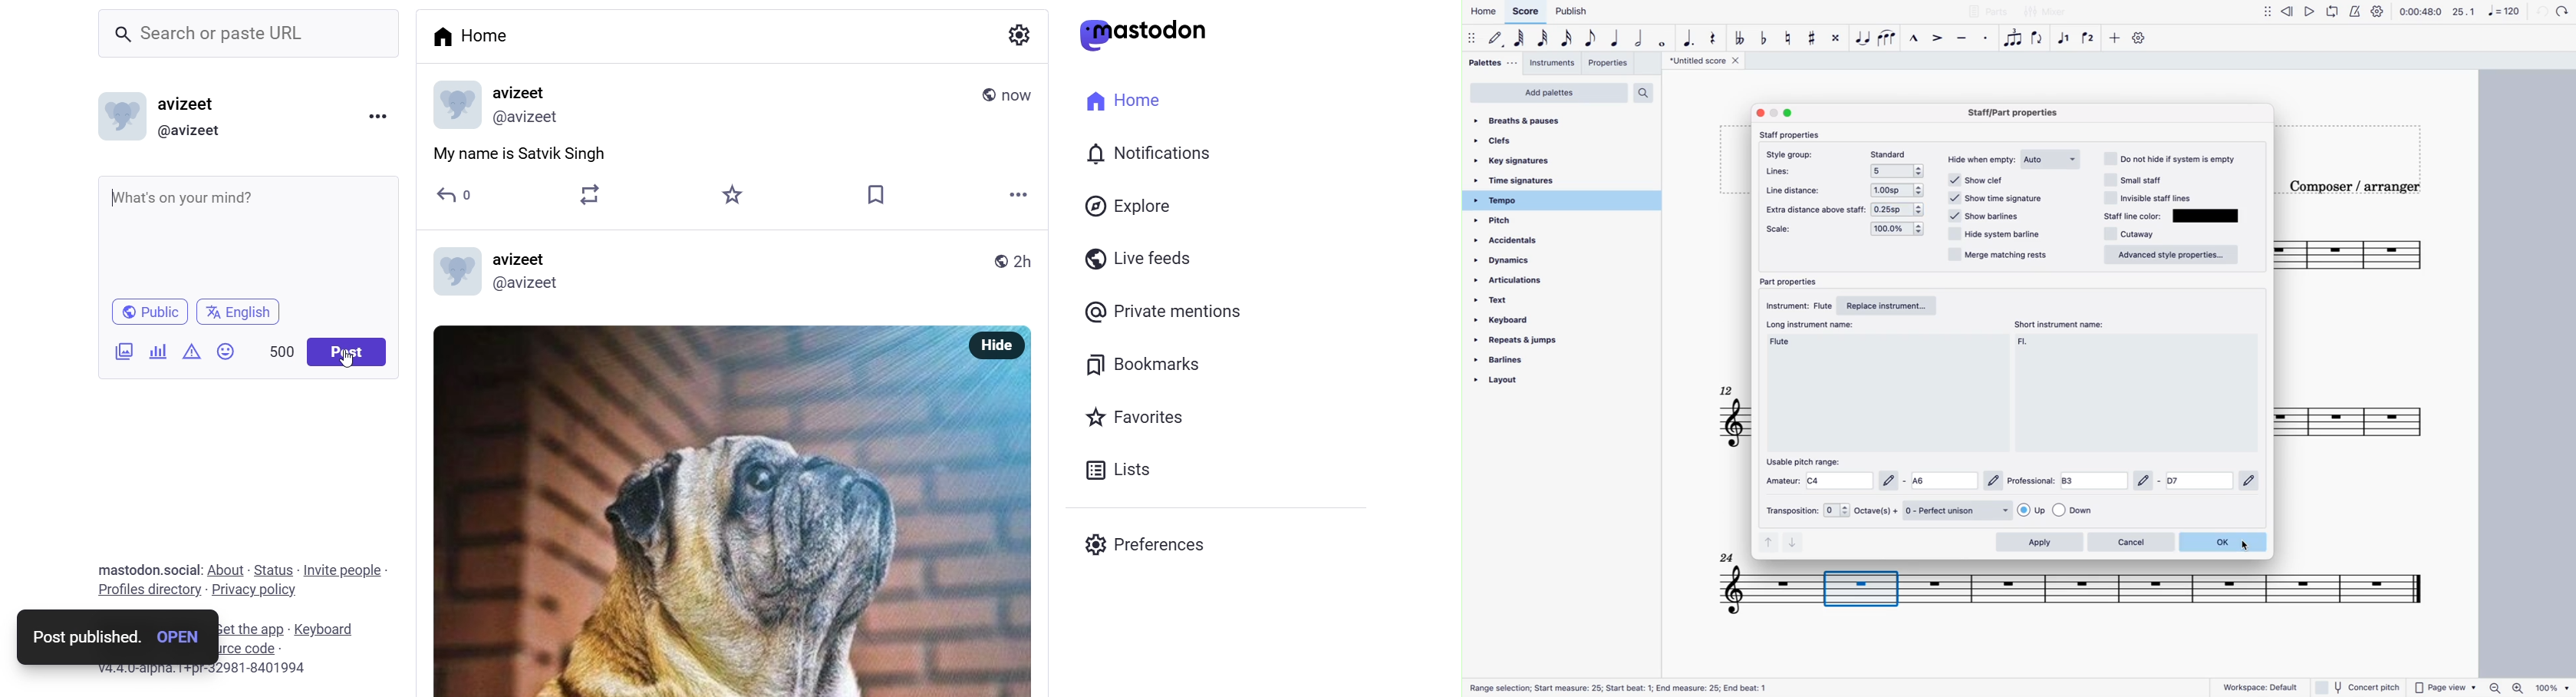  What do you see at coordinates (1902, 230) in the screenshot?
I see `options` at bounding box center [1902, 230].